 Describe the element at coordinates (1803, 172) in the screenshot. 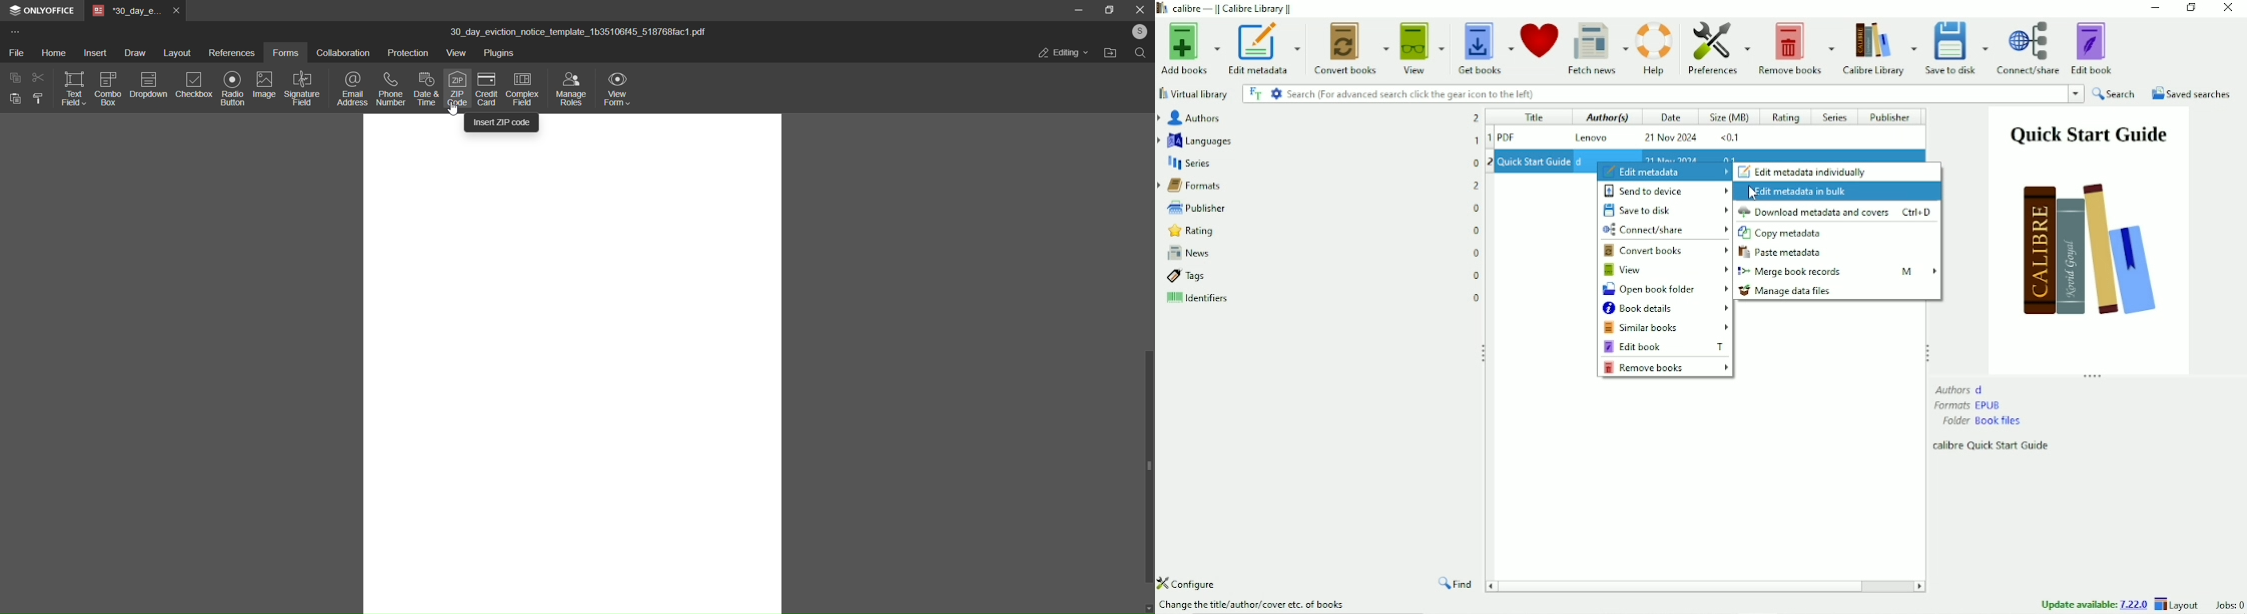

I see `Edit metadata individually` at that location.